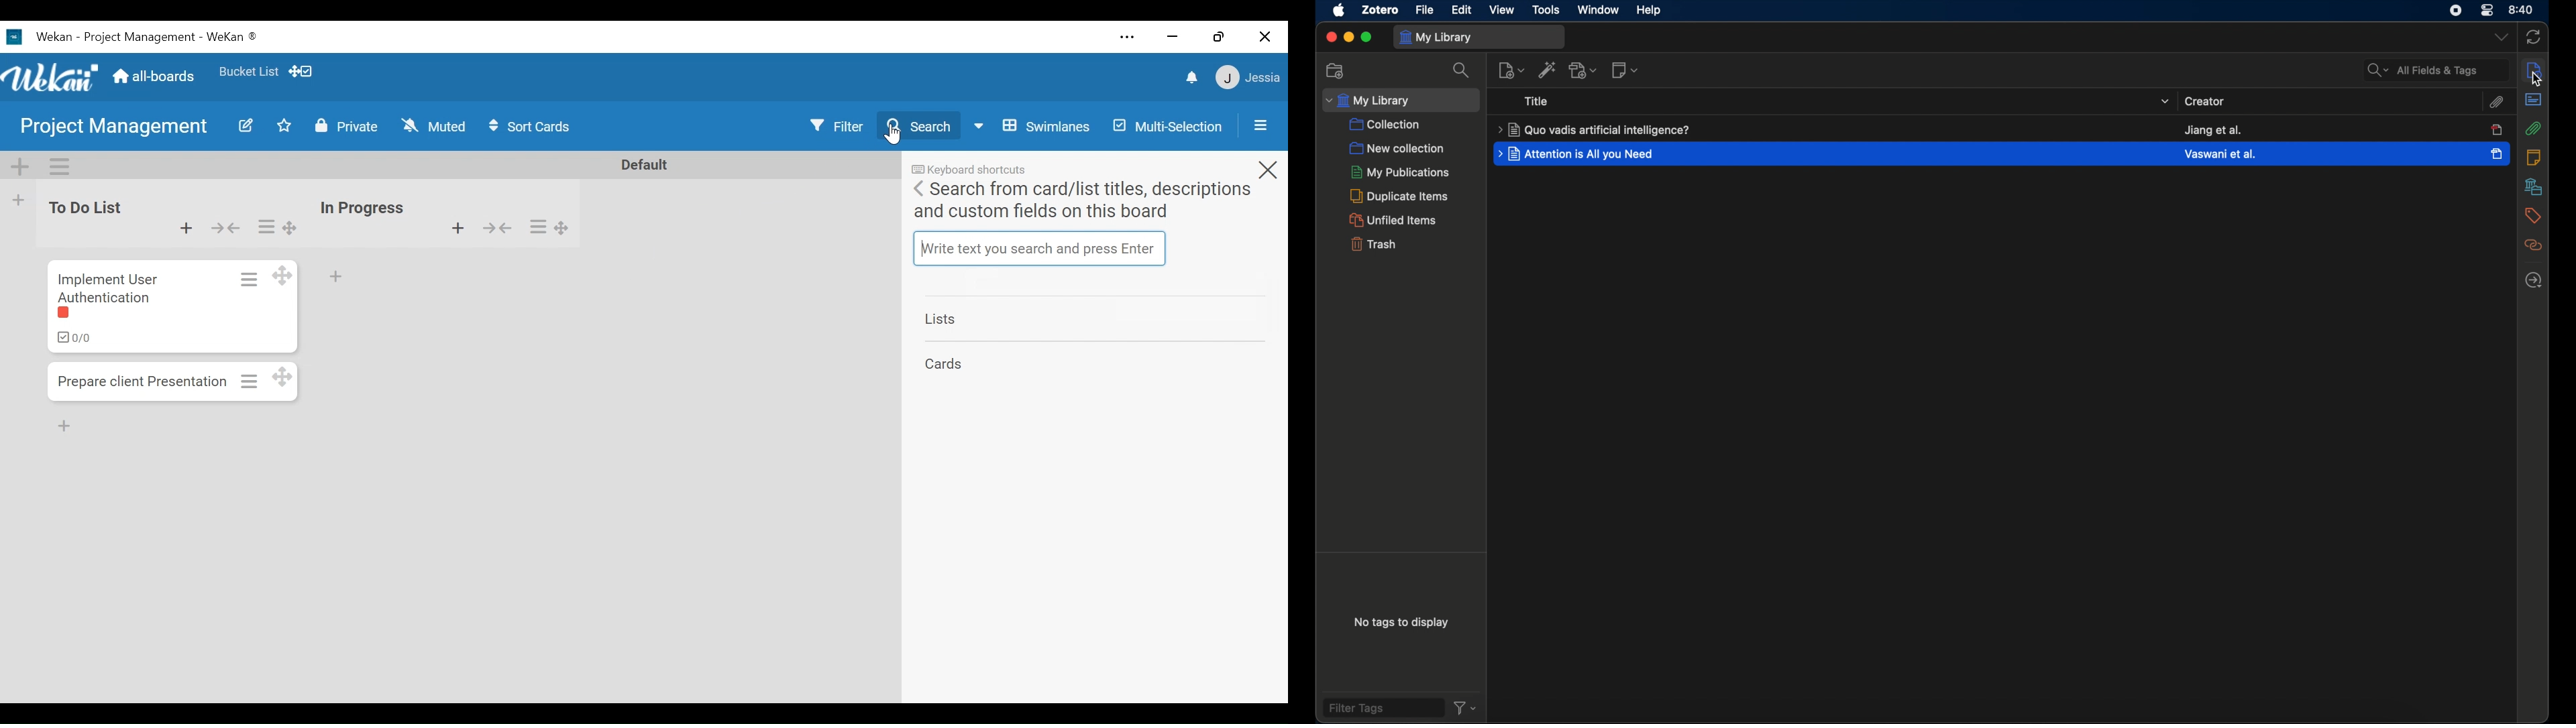  What do you see at coordinates (892, 135) in the screenshot?
I see `Cursor` at bounding box center [892, 135].